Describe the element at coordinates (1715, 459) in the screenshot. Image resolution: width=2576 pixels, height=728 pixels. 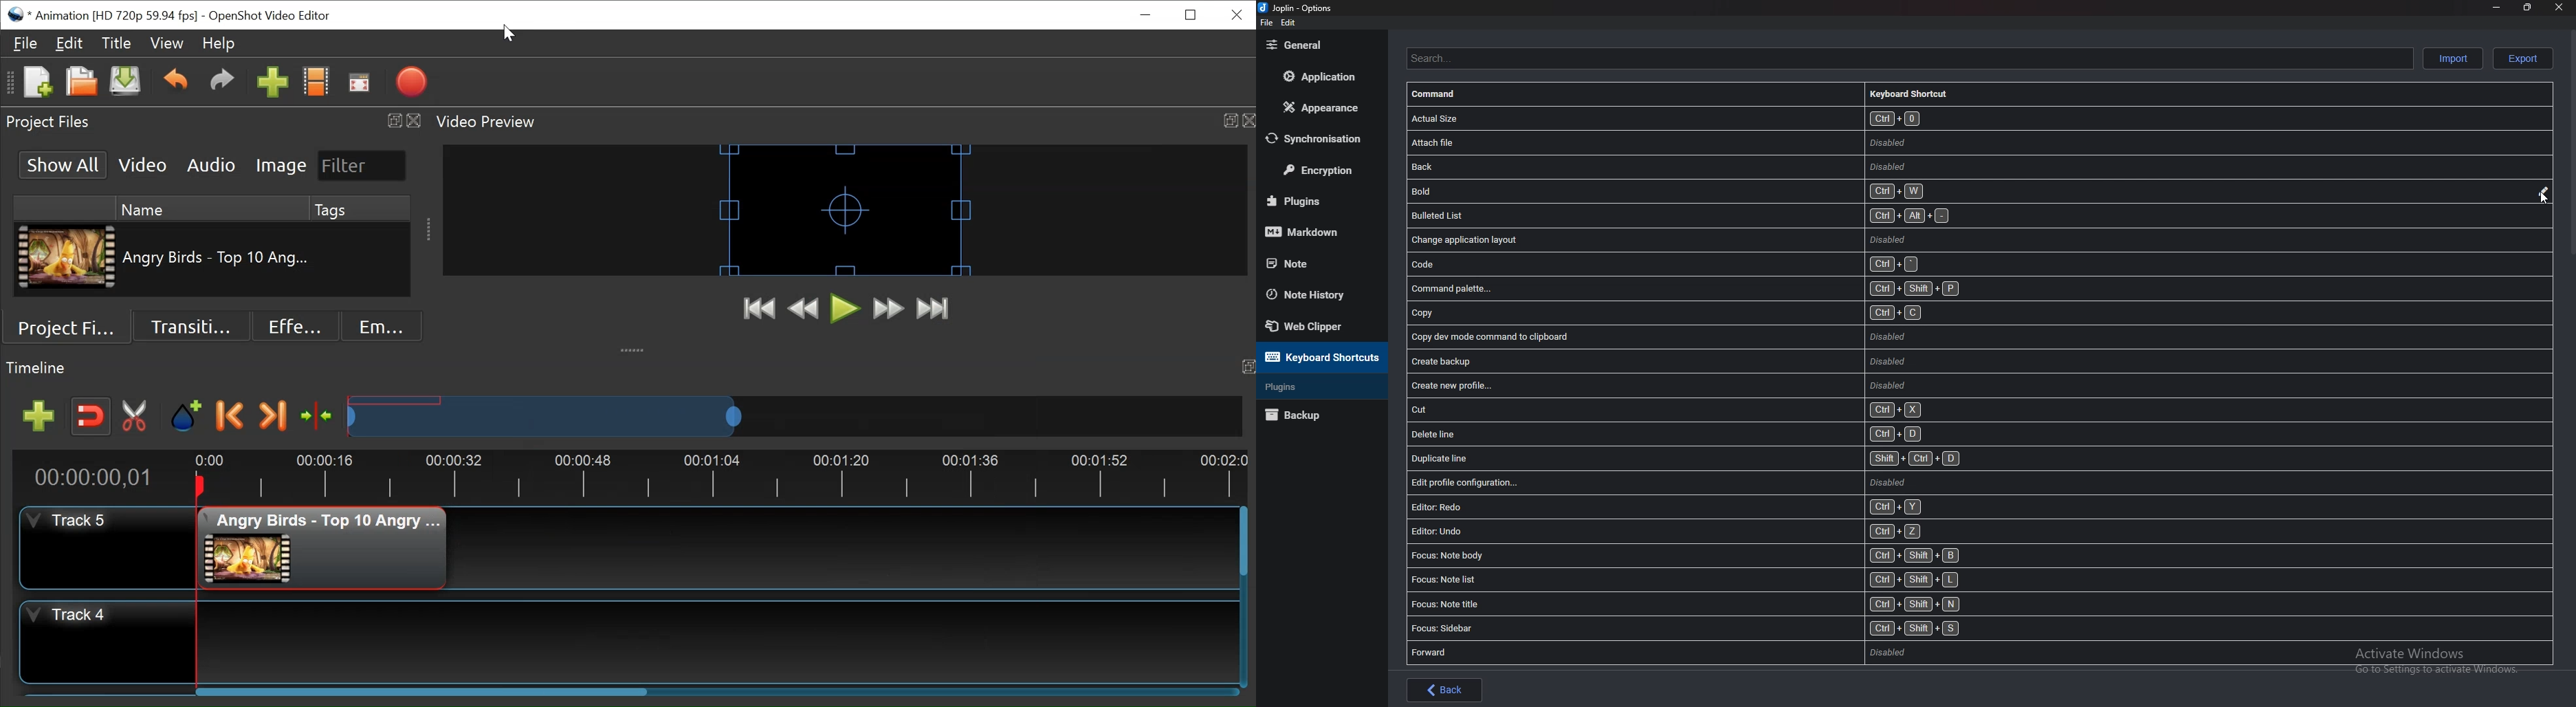
I see `Duplicate line` at that location.